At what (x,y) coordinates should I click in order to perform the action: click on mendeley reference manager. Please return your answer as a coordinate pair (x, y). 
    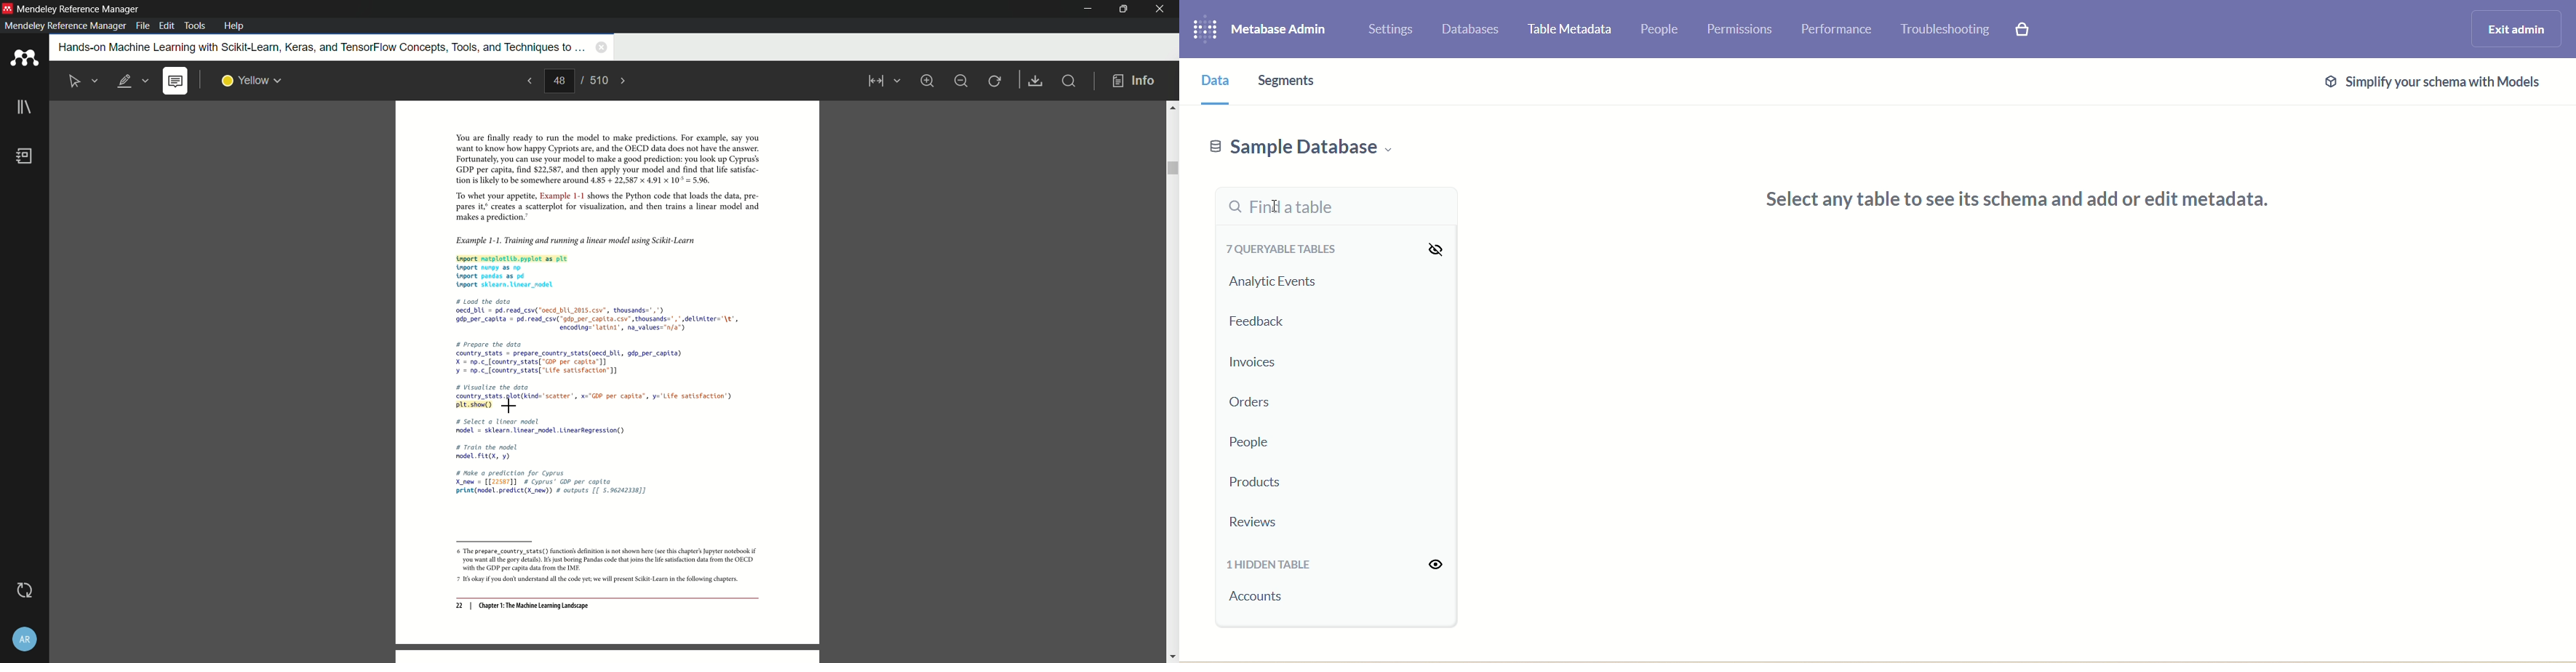
    Looking at the image, I should click on (65, 26).